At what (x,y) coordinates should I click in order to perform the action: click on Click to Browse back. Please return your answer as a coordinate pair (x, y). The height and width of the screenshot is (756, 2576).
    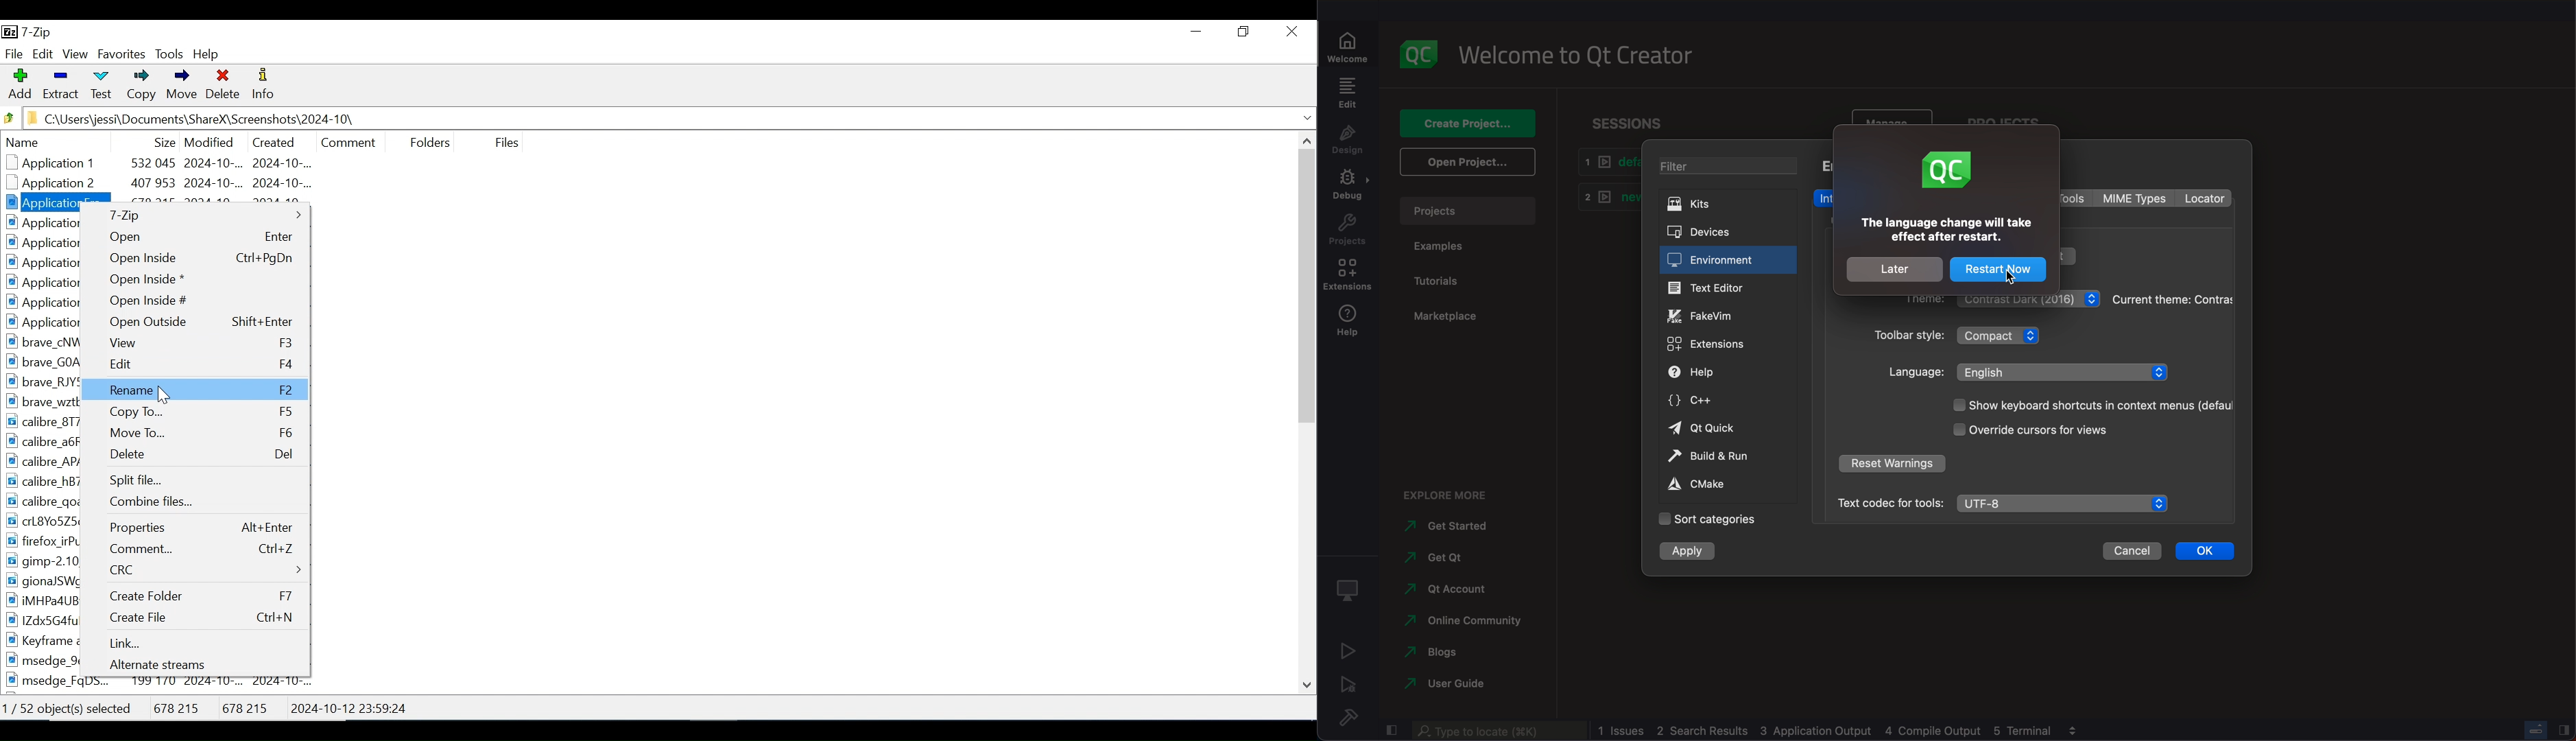
    Looking at the image, I should click on (9, 117).